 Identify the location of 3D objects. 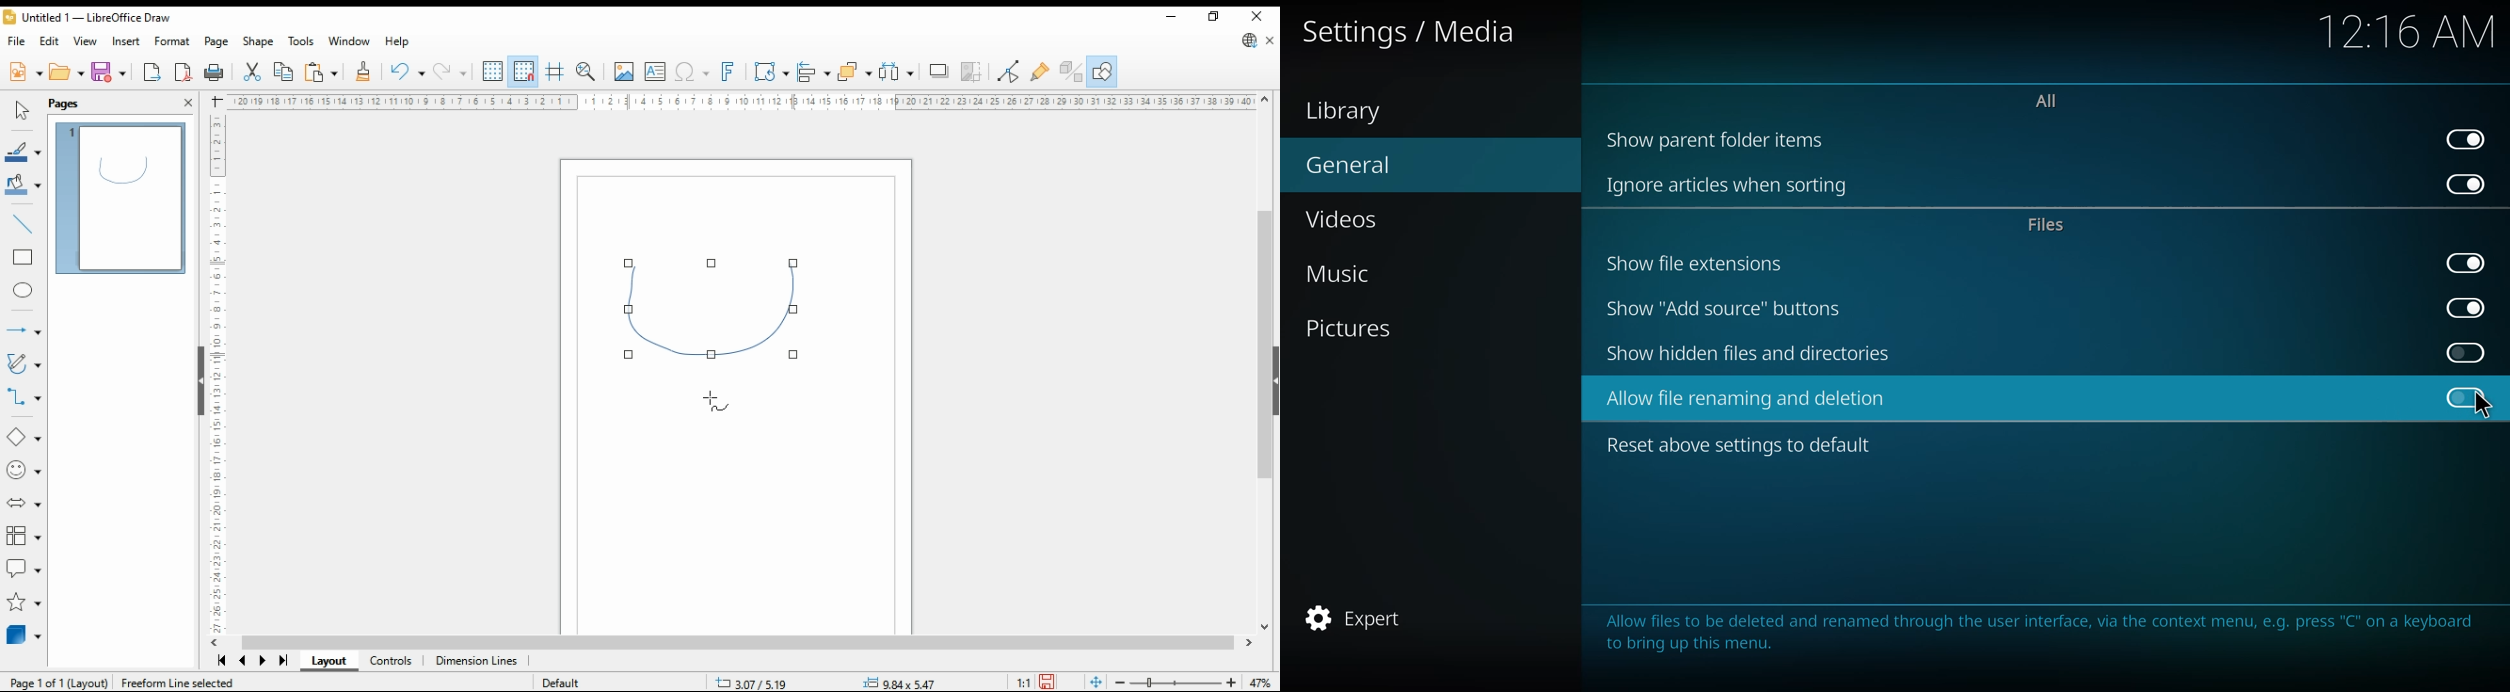
(22, 635).